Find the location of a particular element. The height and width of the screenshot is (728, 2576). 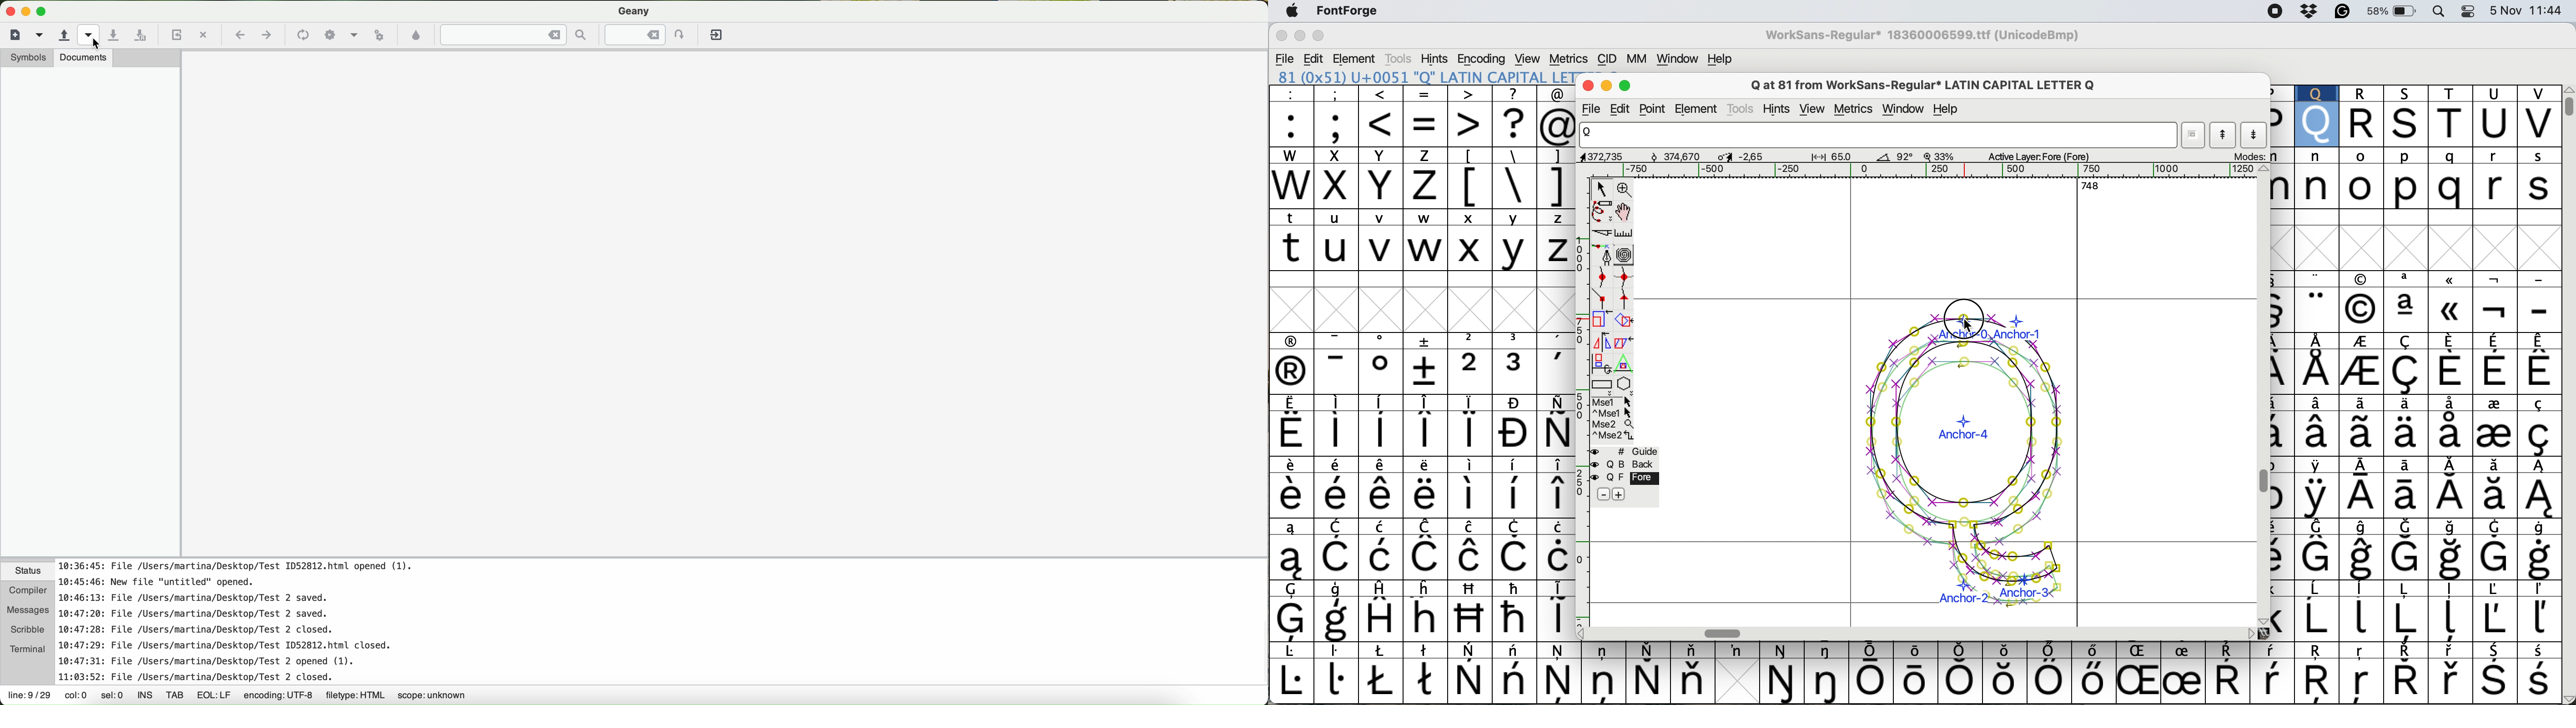

help is located at coordinates (1947, 109).